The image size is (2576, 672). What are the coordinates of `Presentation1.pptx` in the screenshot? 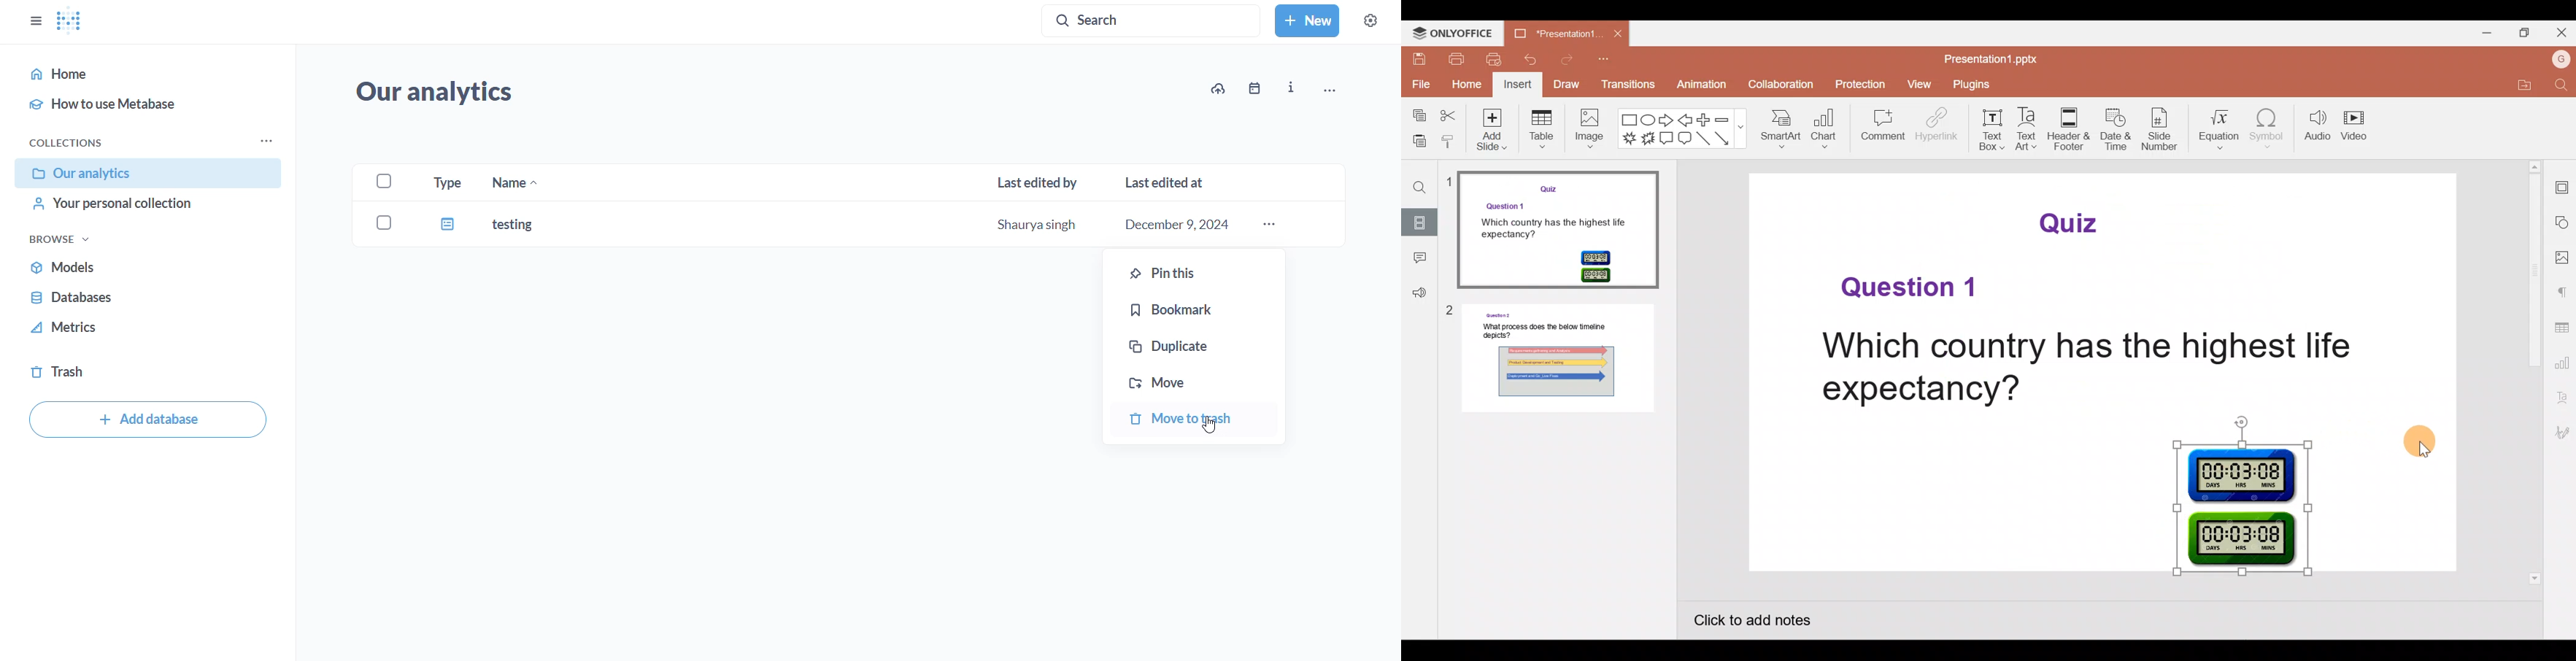 It's located at (1993, 61).